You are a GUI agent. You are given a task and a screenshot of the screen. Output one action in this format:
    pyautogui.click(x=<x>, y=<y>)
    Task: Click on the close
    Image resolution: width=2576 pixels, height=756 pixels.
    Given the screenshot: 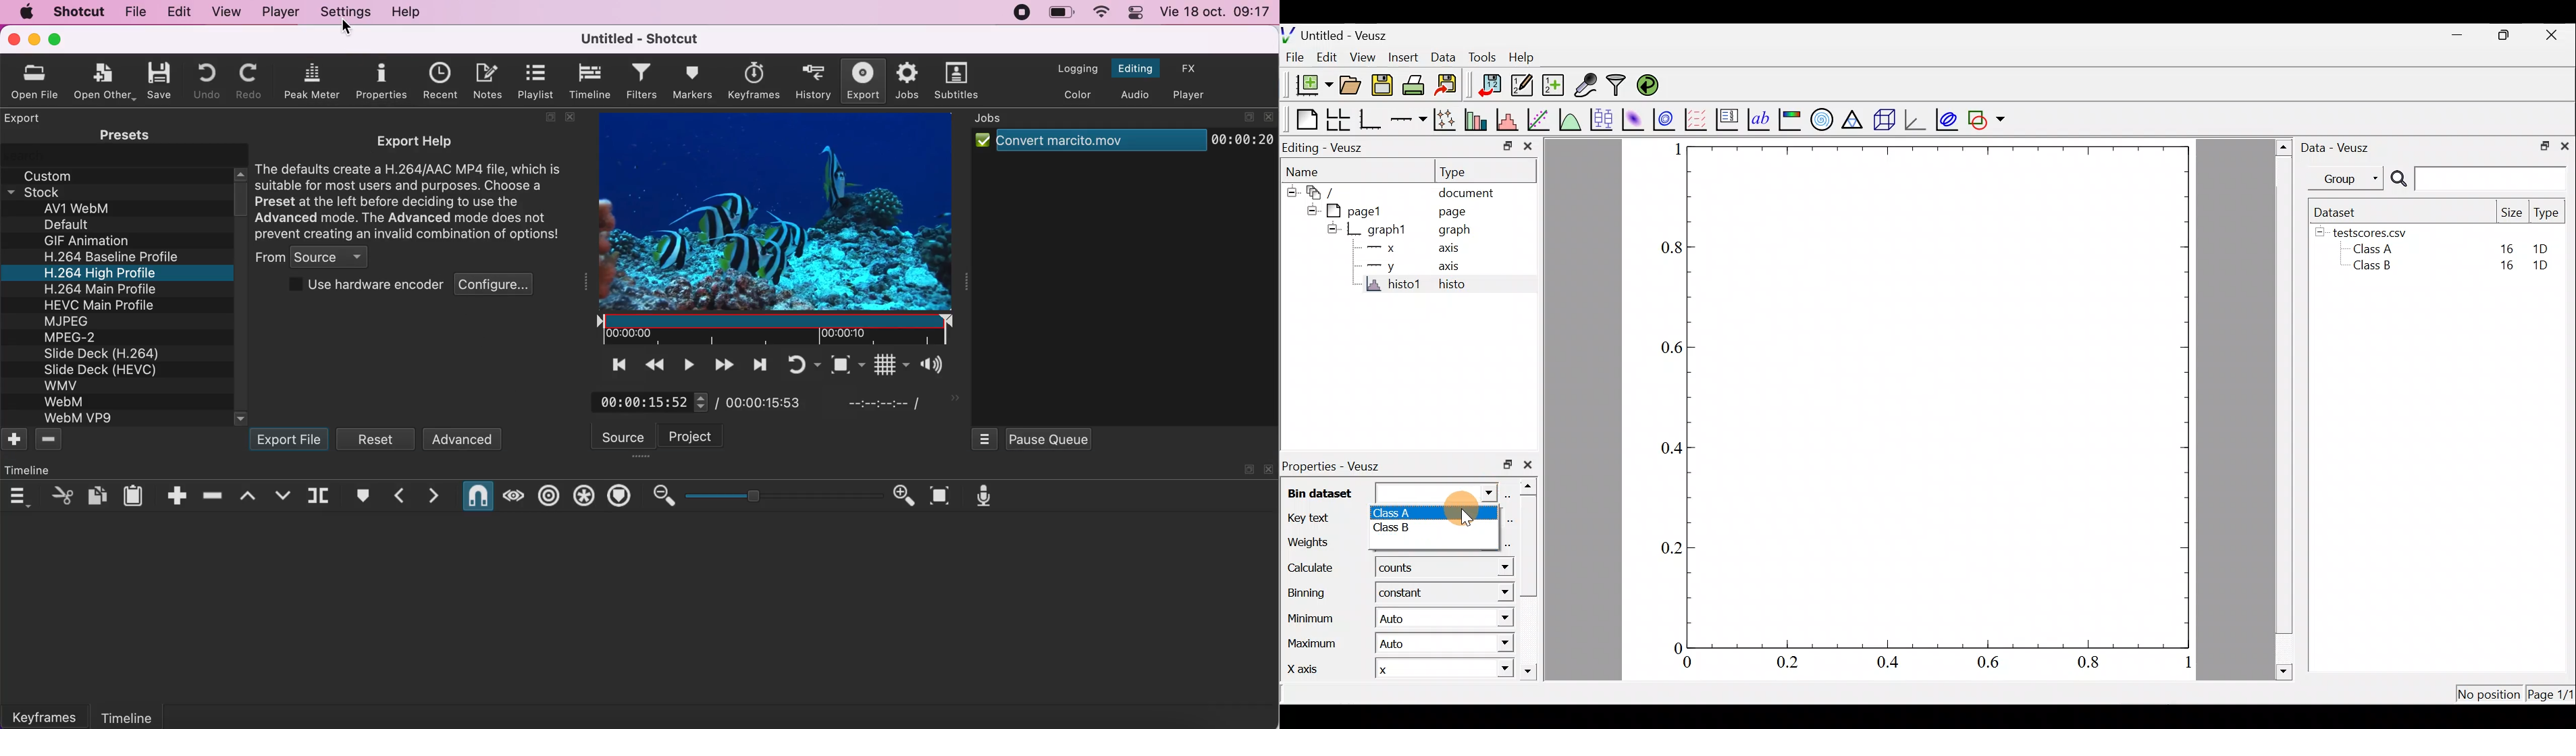 What is the action you would take?
    pyautogui.click(x=1270, y=469)
    